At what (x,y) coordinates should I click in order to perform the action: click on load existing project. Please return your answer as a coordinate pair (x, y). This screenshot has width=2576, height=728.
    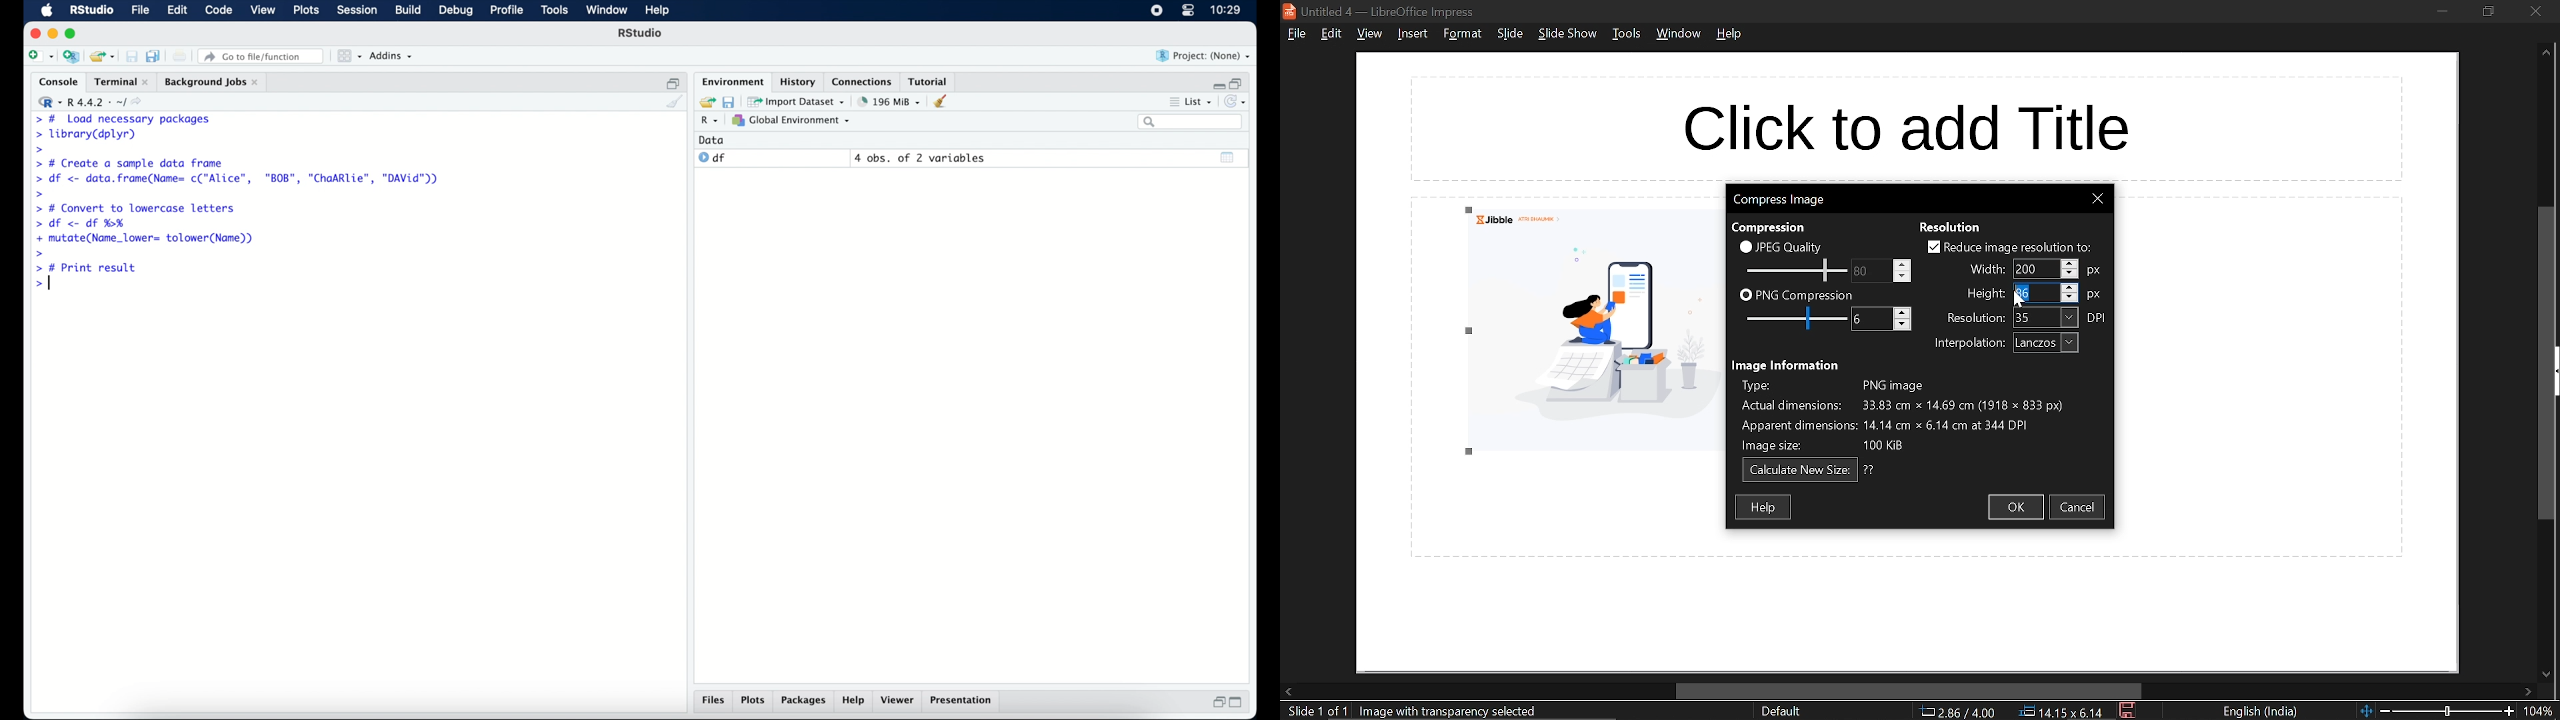
    Looking at the image, I should click on (101, 57).